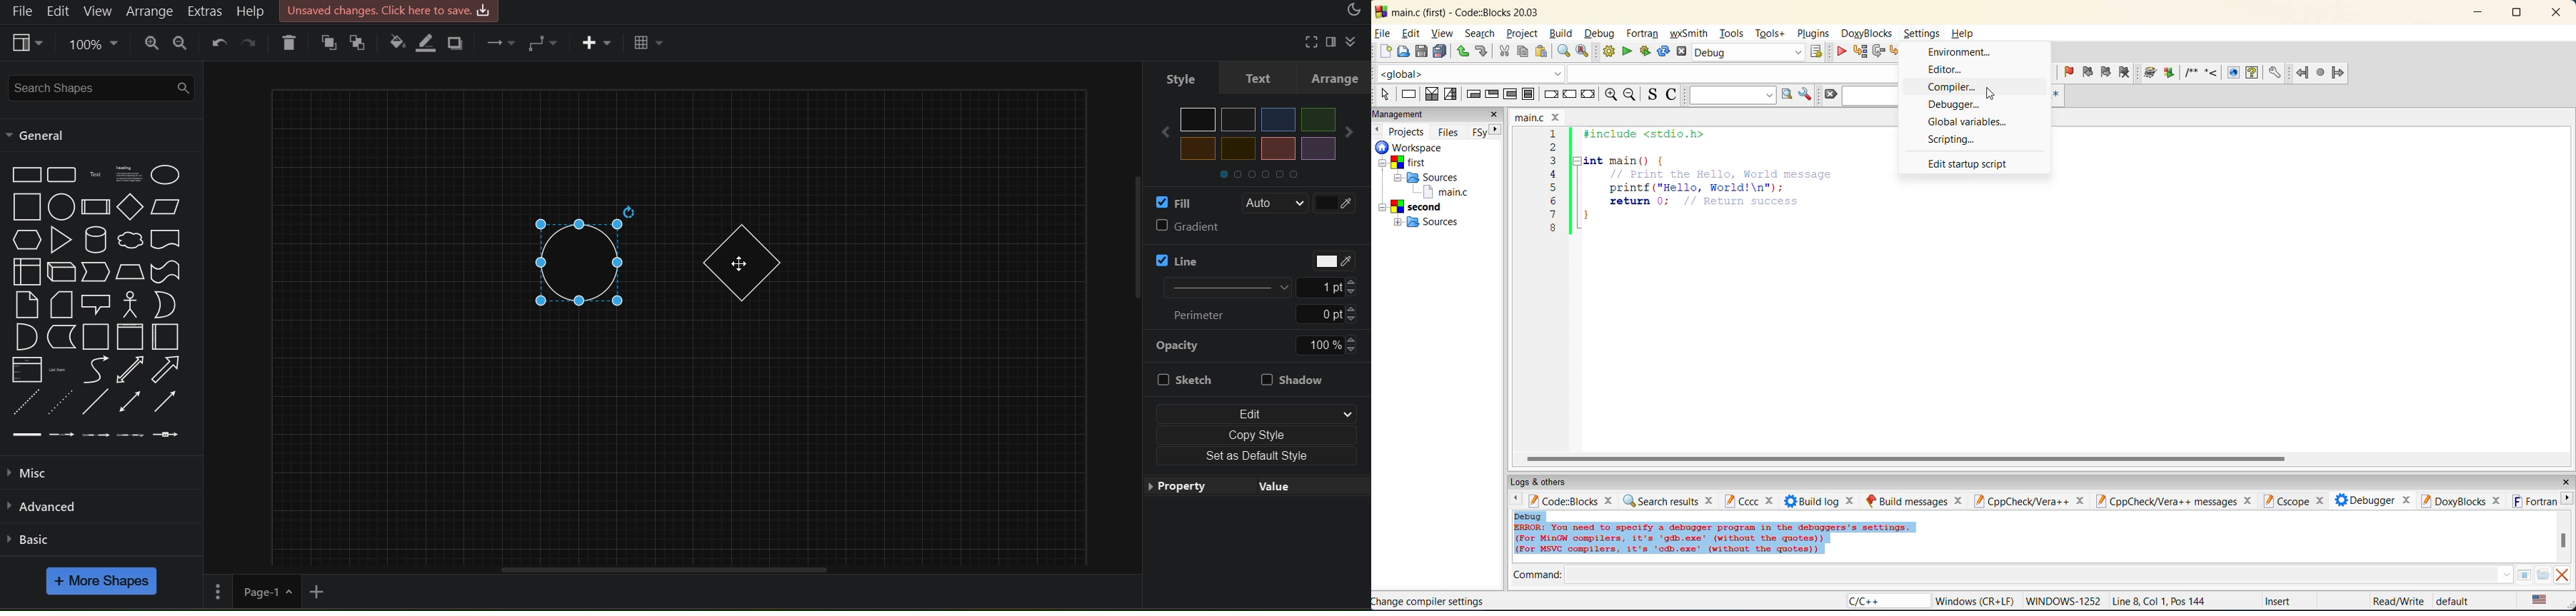 The image size is (2576, 616). What do you see at coordinates (1200, 148) in the screenshot?
I see `` at bounding box center [1200, 148].